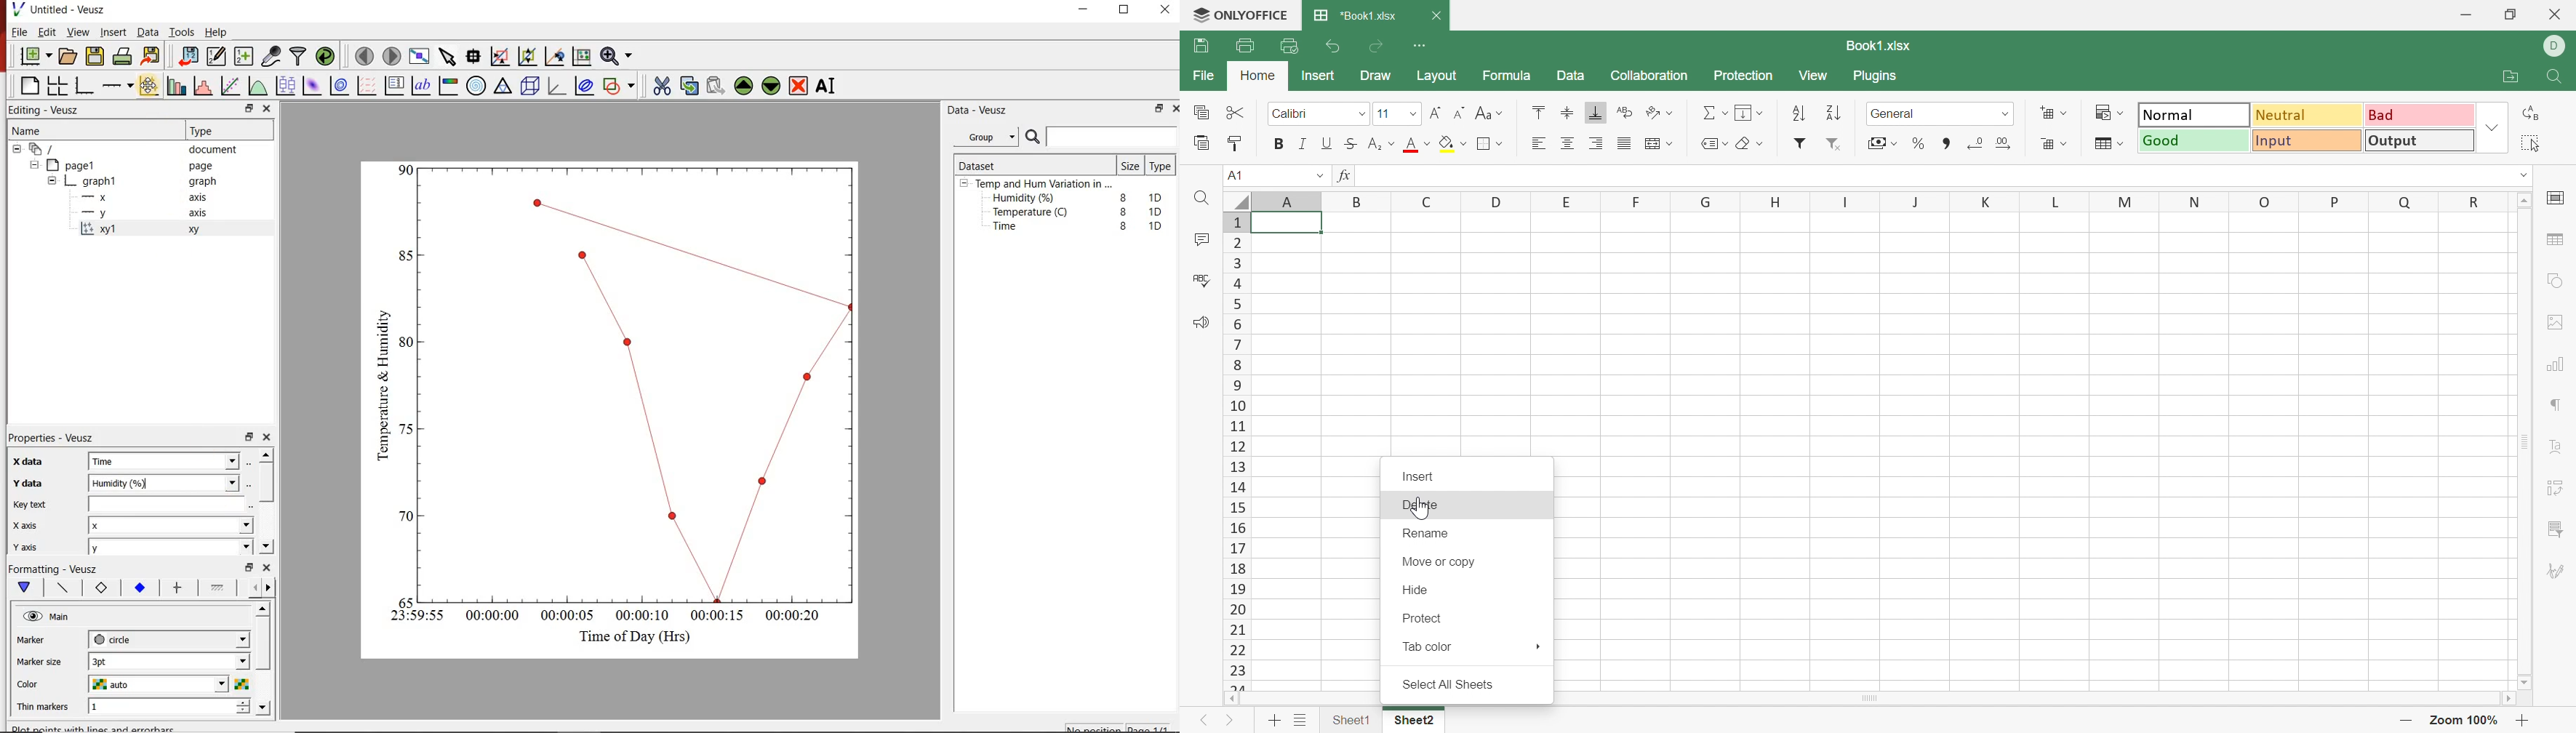 This screenshot has width=2576, height=756. What do you see at coordinates (2532, 141) in the screenshot?
I see `Select all` at bounding box center [2532, 141].